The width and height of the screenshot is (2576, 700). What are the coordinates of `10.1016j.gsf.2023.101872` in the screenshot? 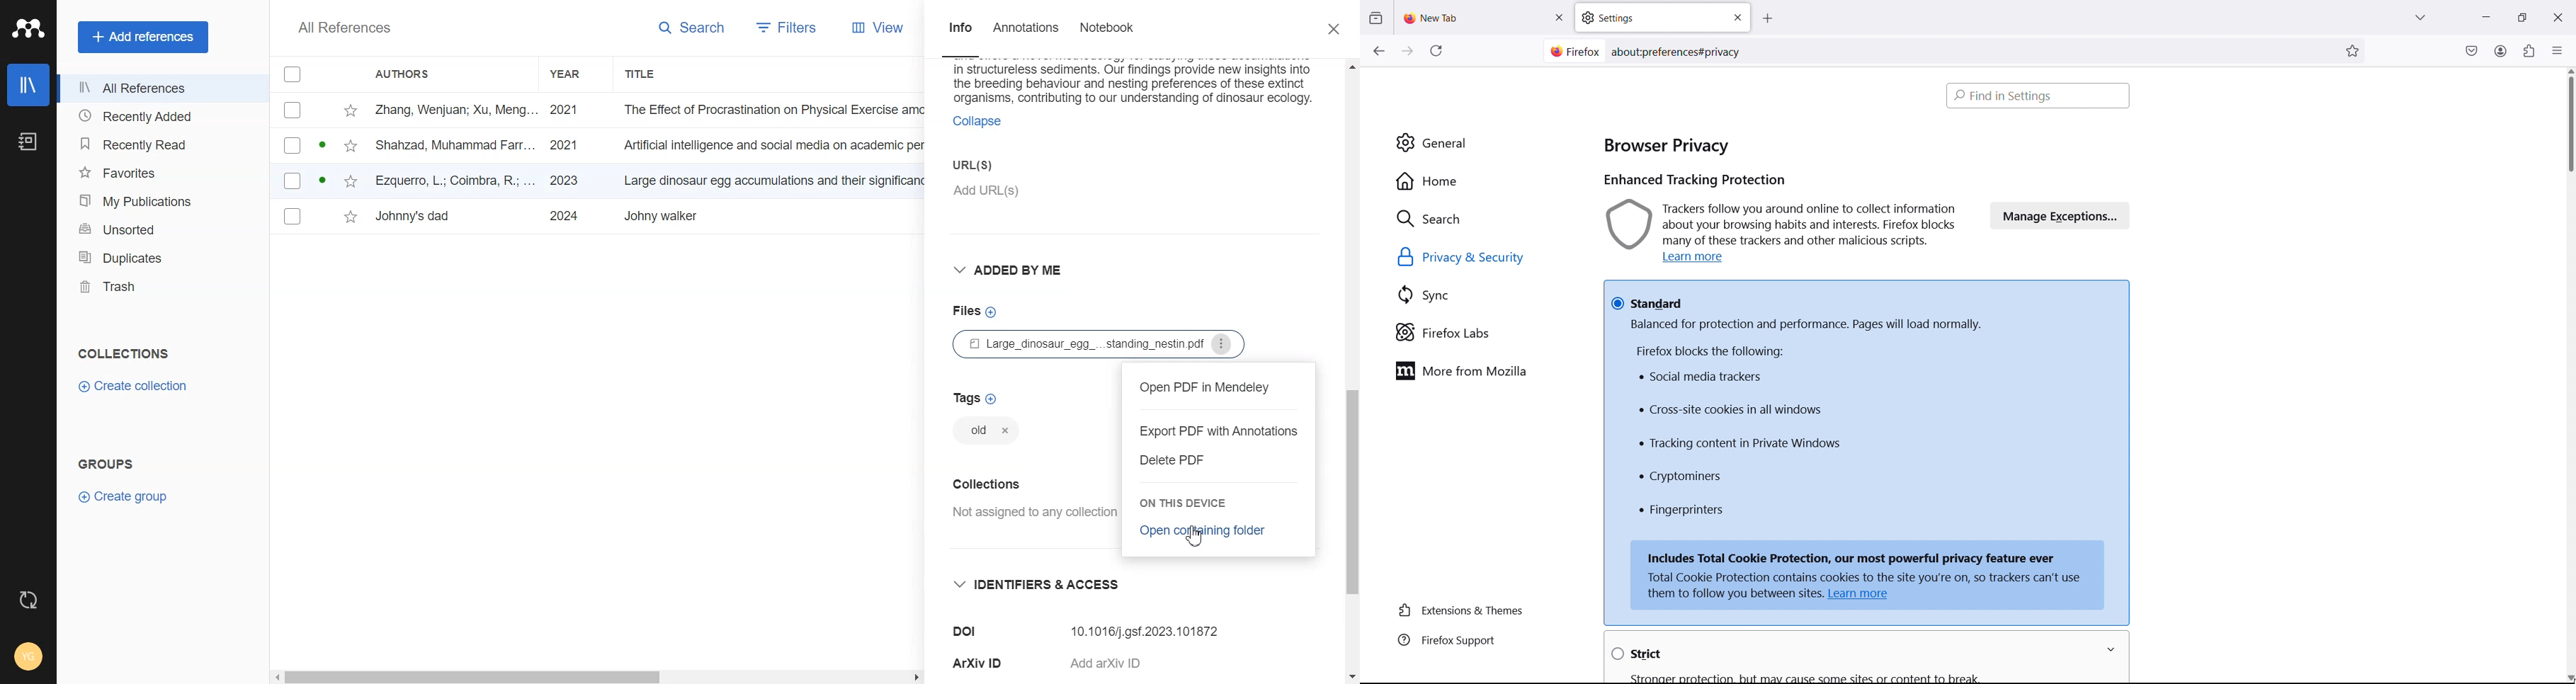 It's located at (1146, 627).